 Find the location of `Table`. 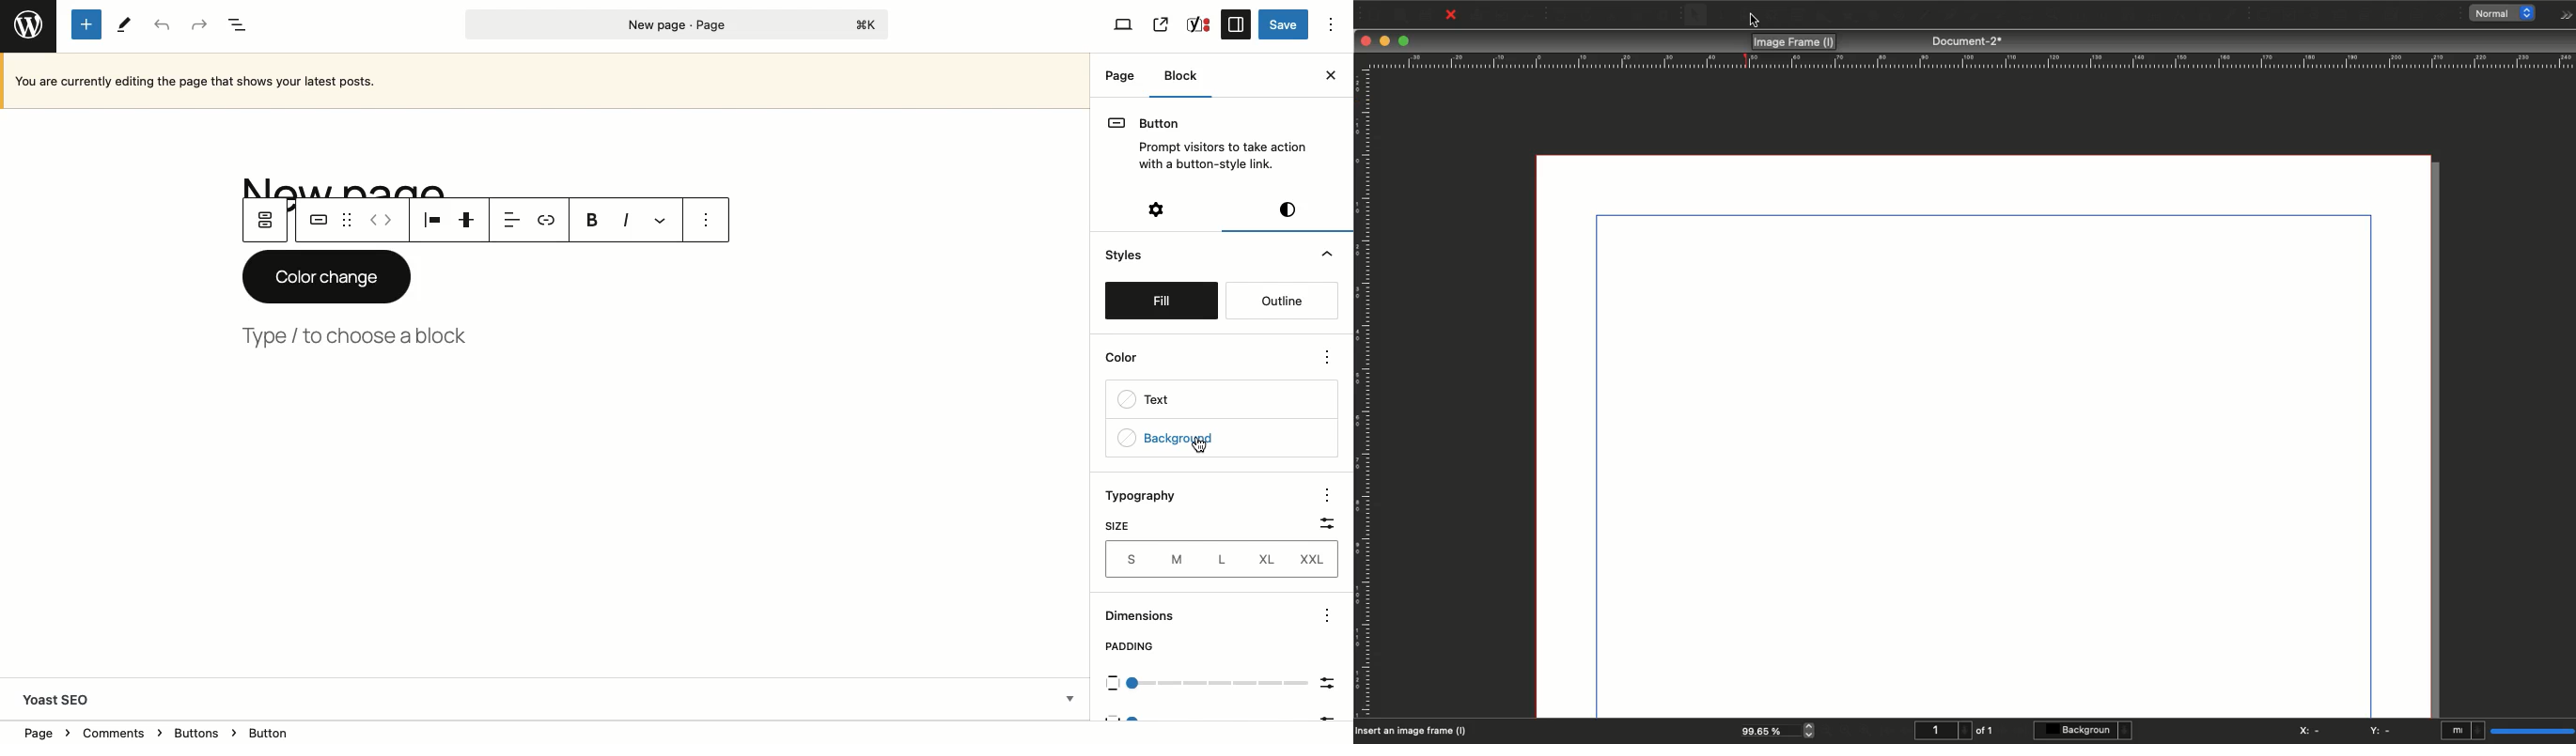

Table is located at coordinates (1797, 16).